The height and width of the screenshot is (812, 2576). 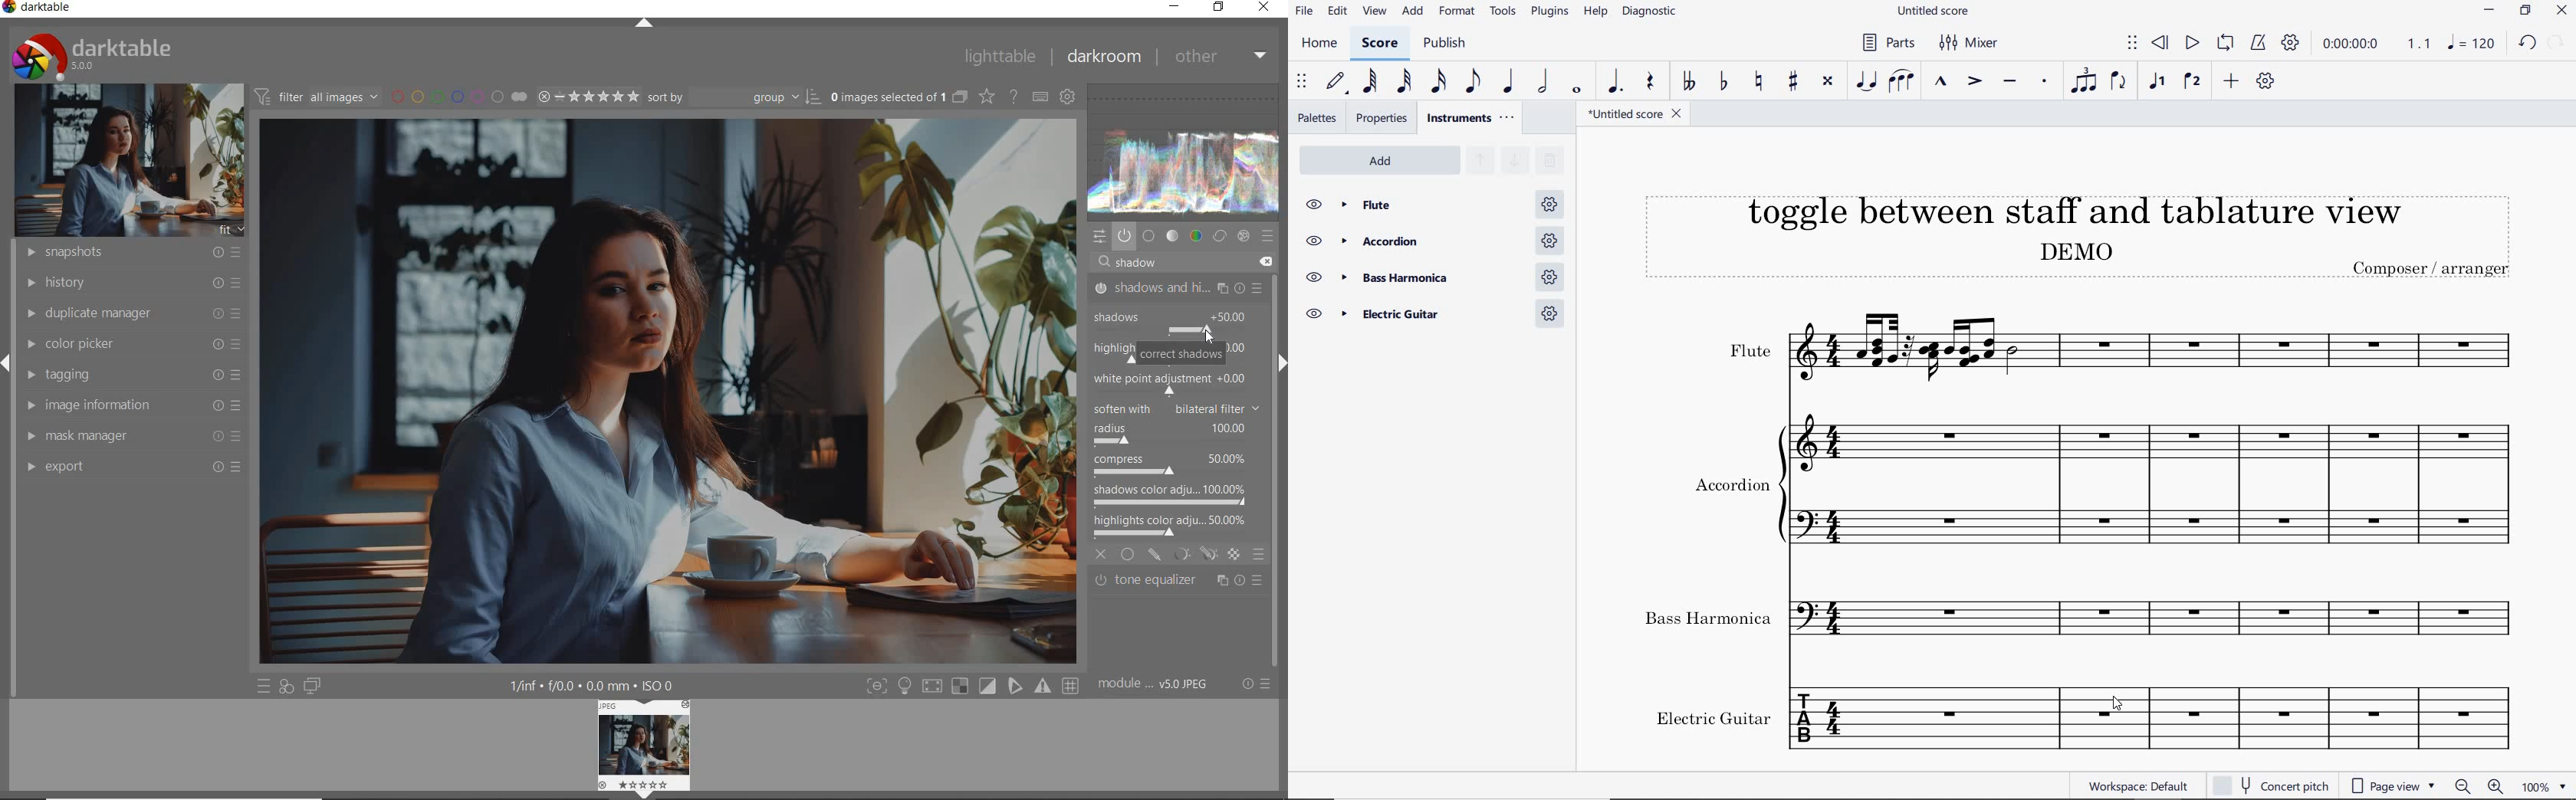 I want to click on accordion, so click(x=1431, y=241).